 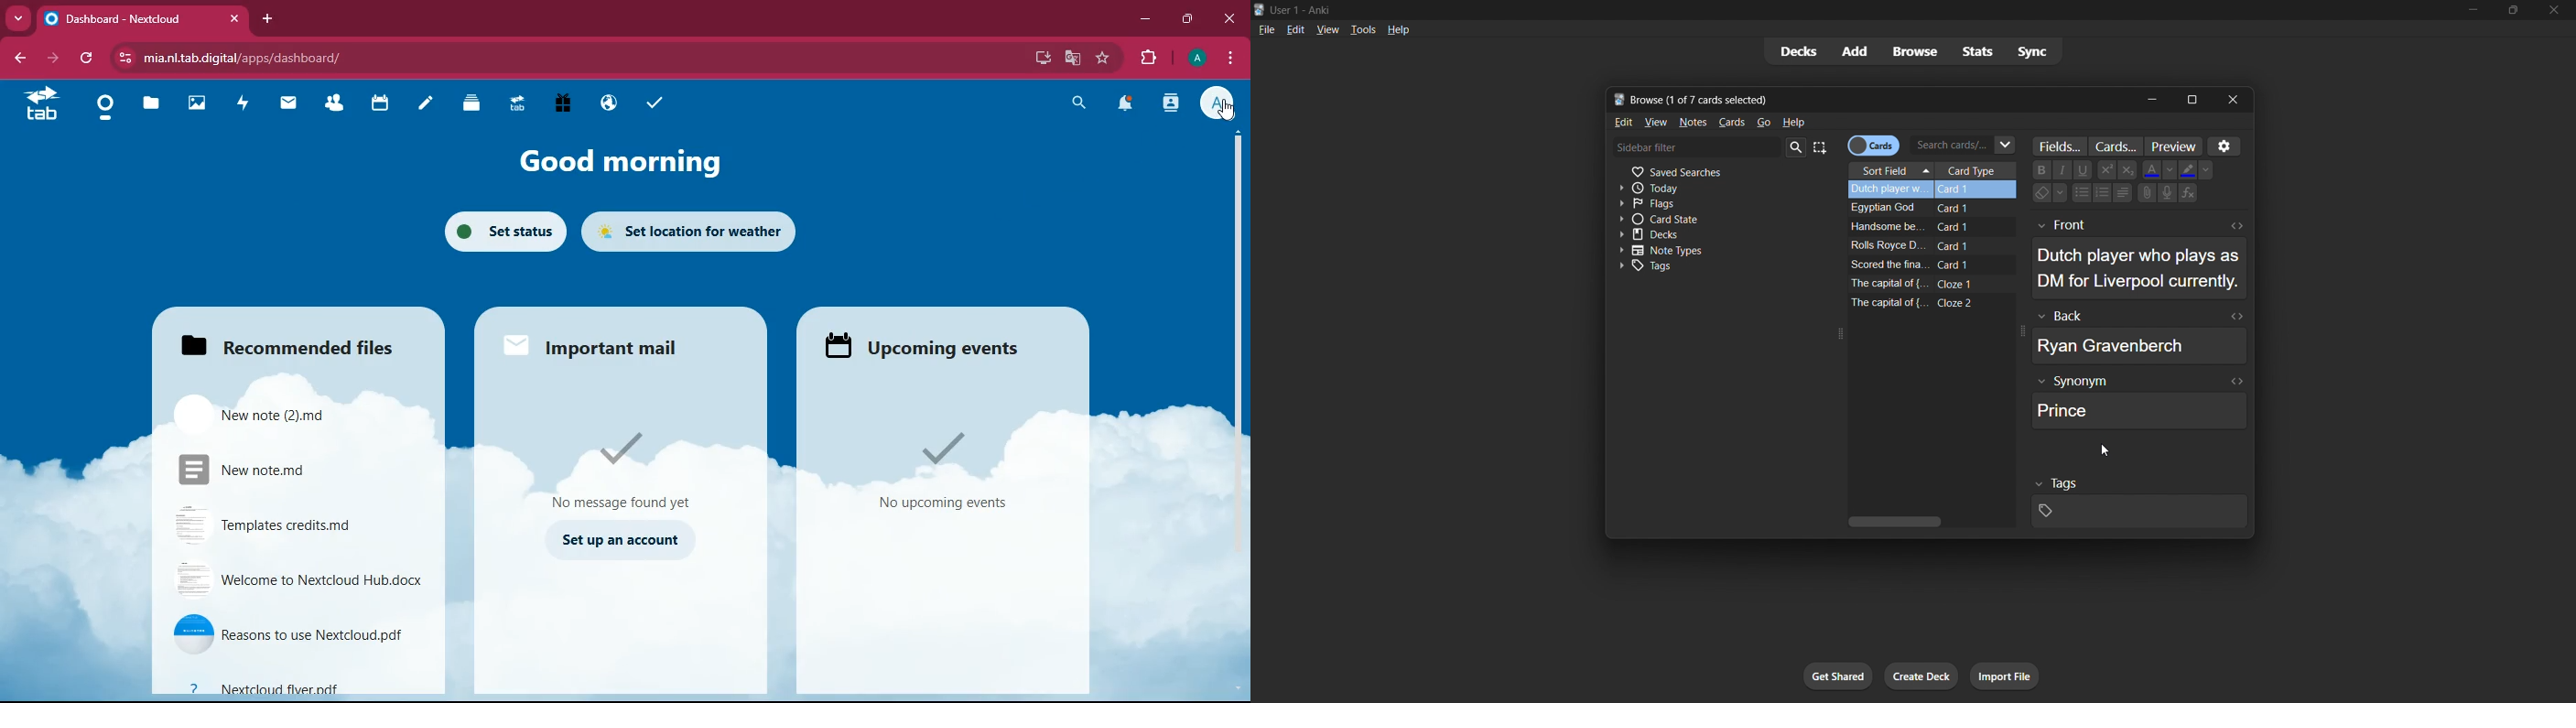 What do you see at coordinates (943, 471) in the screenshot?
I see `events` at bounding box center [943, 471].